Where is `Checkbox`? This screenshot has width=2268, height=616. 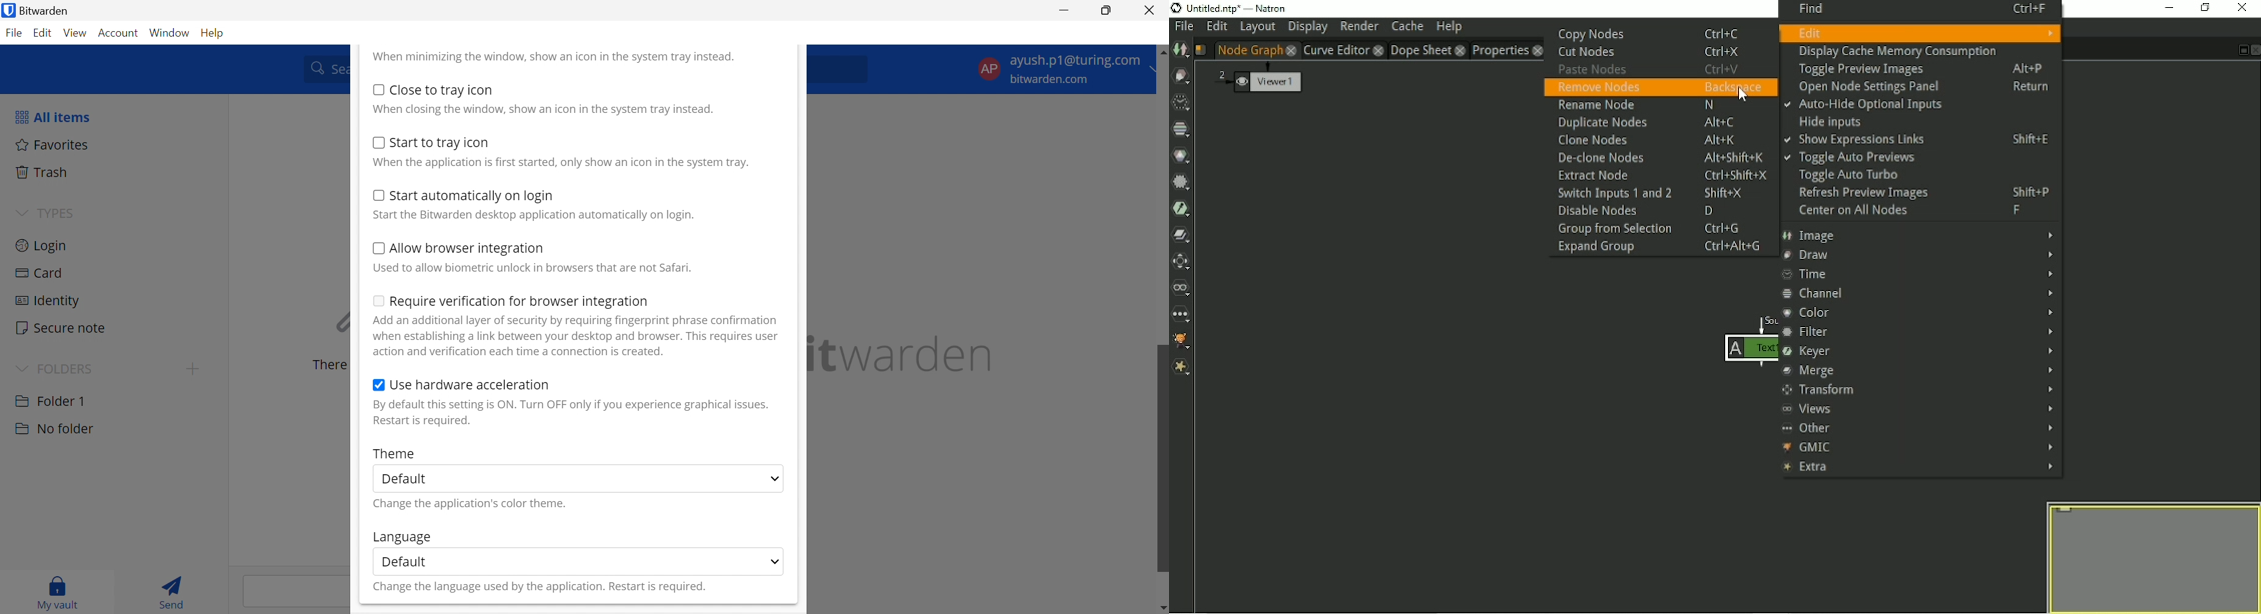 Checkbox is located at coordinates (378, 248).